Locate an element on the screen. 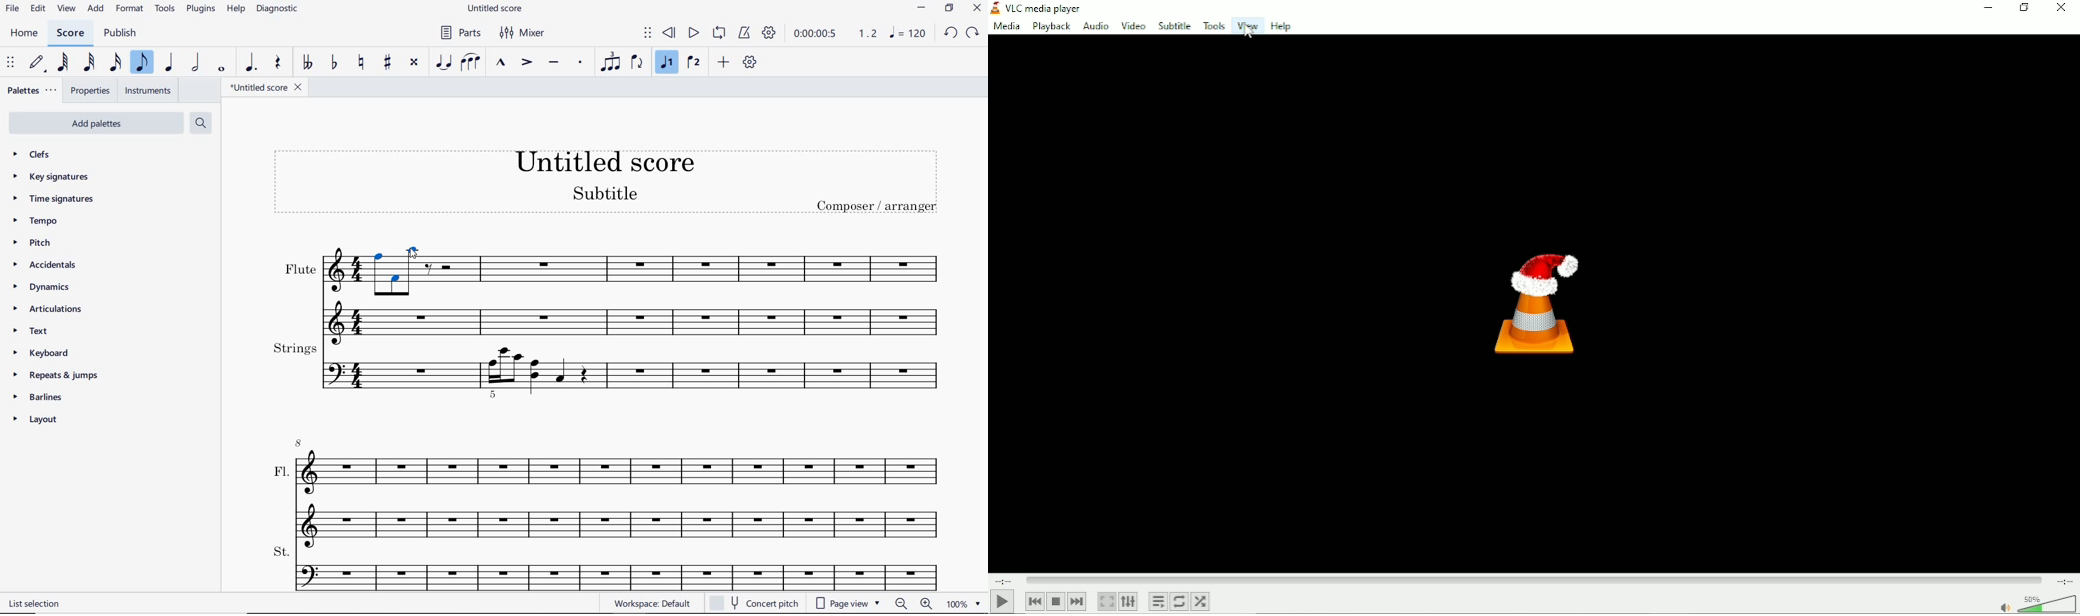 This screenshot has height=616, width=2100. TOGGLE SHARP is located at coordinates (388, 62).